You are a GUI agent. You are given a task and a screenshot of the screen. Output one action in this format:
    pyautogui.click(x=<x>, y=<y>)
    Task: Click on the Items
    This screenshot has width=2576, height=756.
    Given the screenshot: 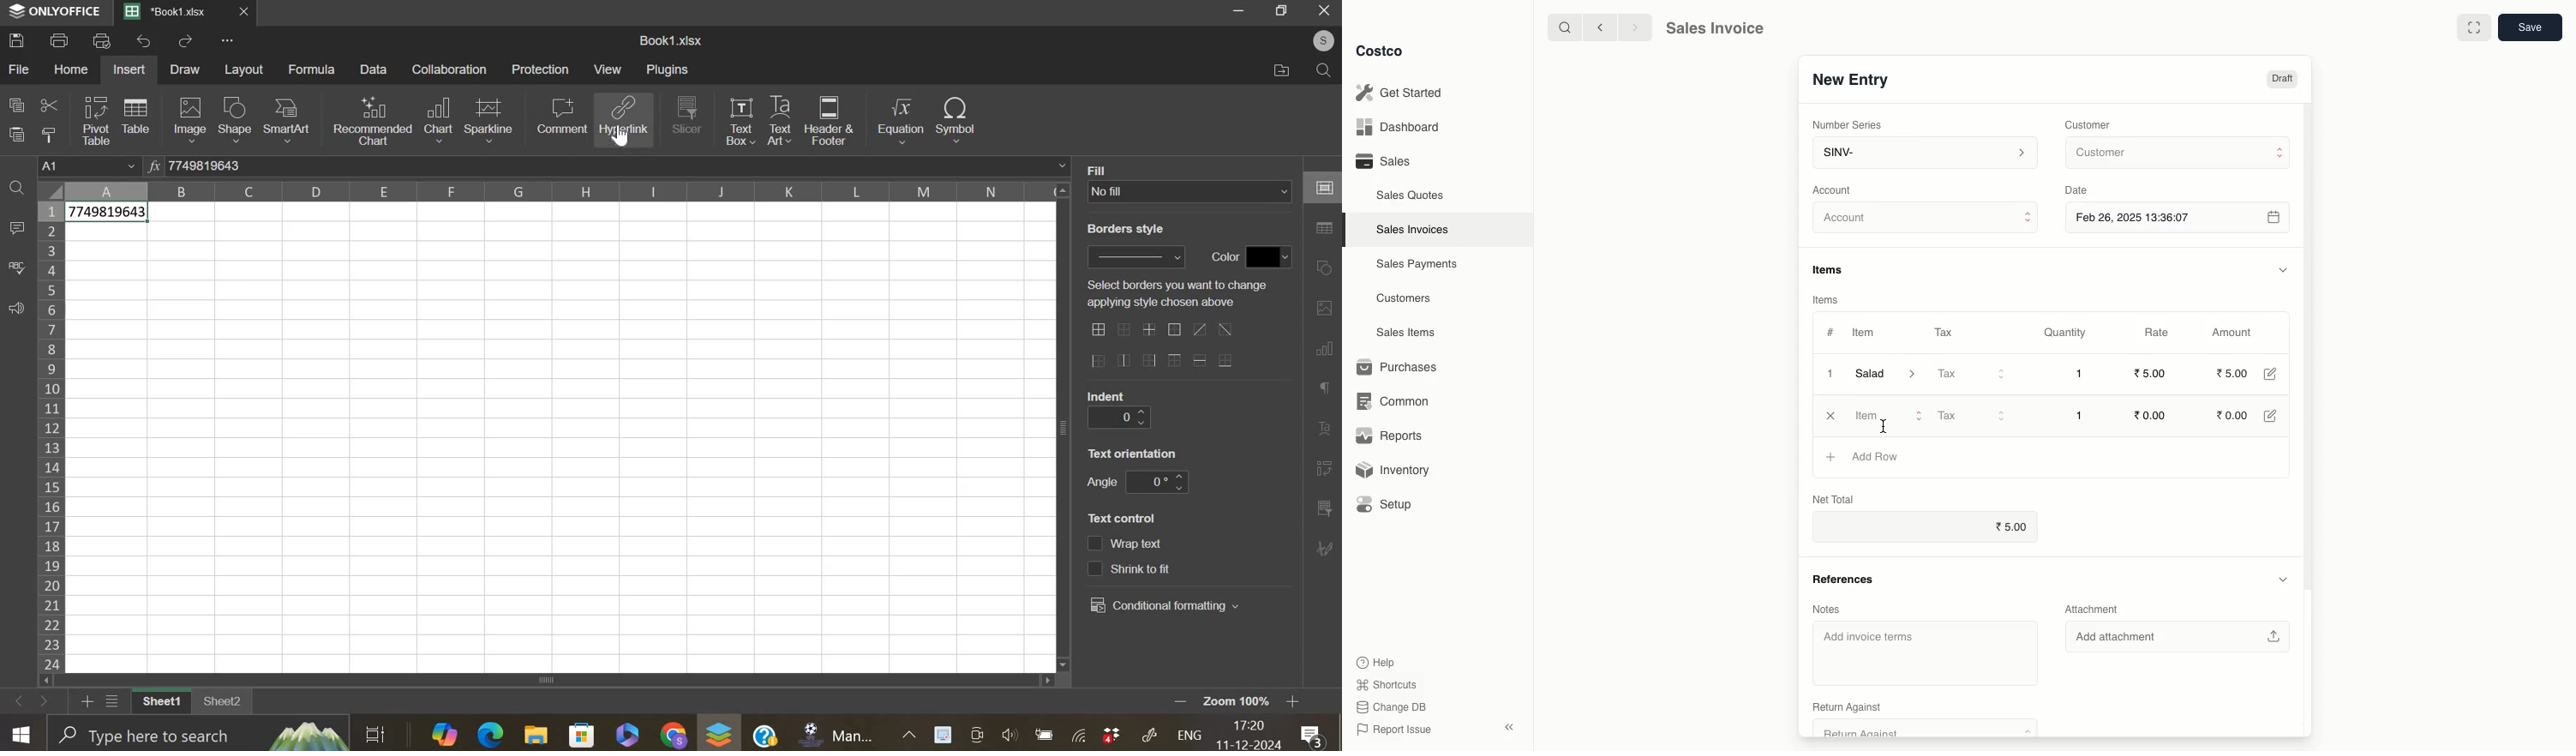 What is the action you would take?
    pyautogui.click(x=1834, y=269)
    